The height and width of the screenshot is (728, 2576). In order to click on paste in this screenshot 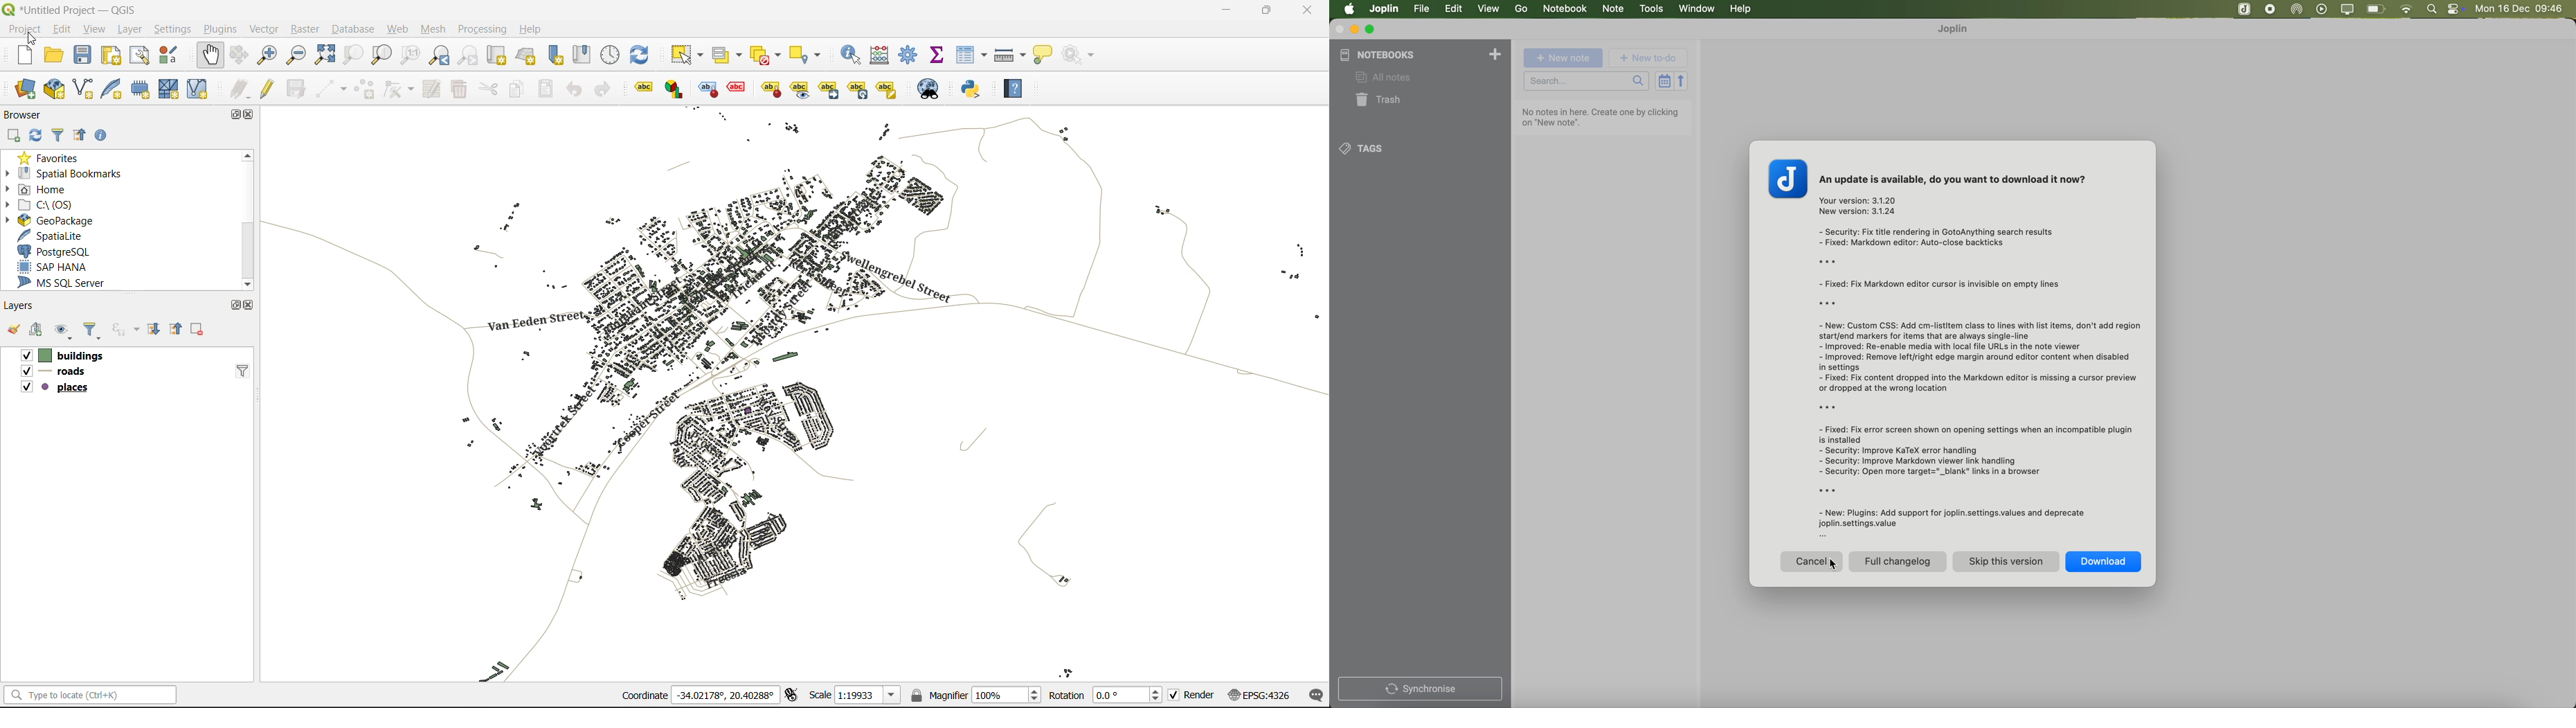, I will do `click(544, 89)`.